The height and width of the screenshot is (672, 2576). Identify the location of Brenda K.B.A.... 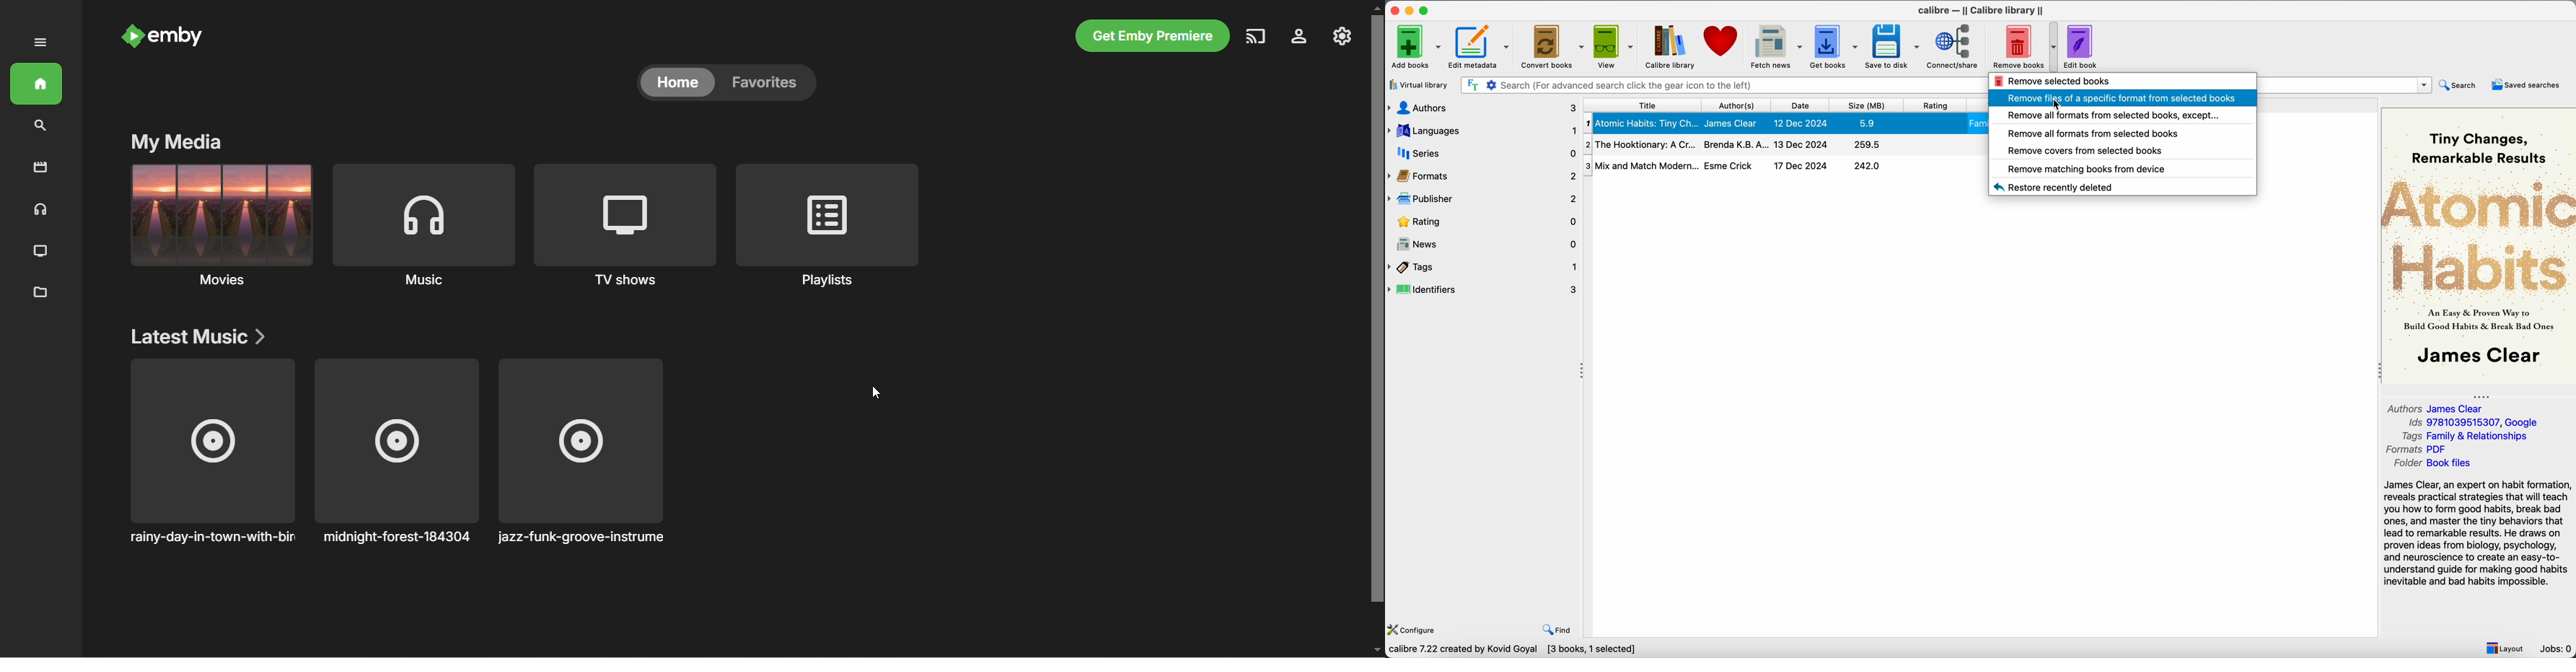
(1735, 143).